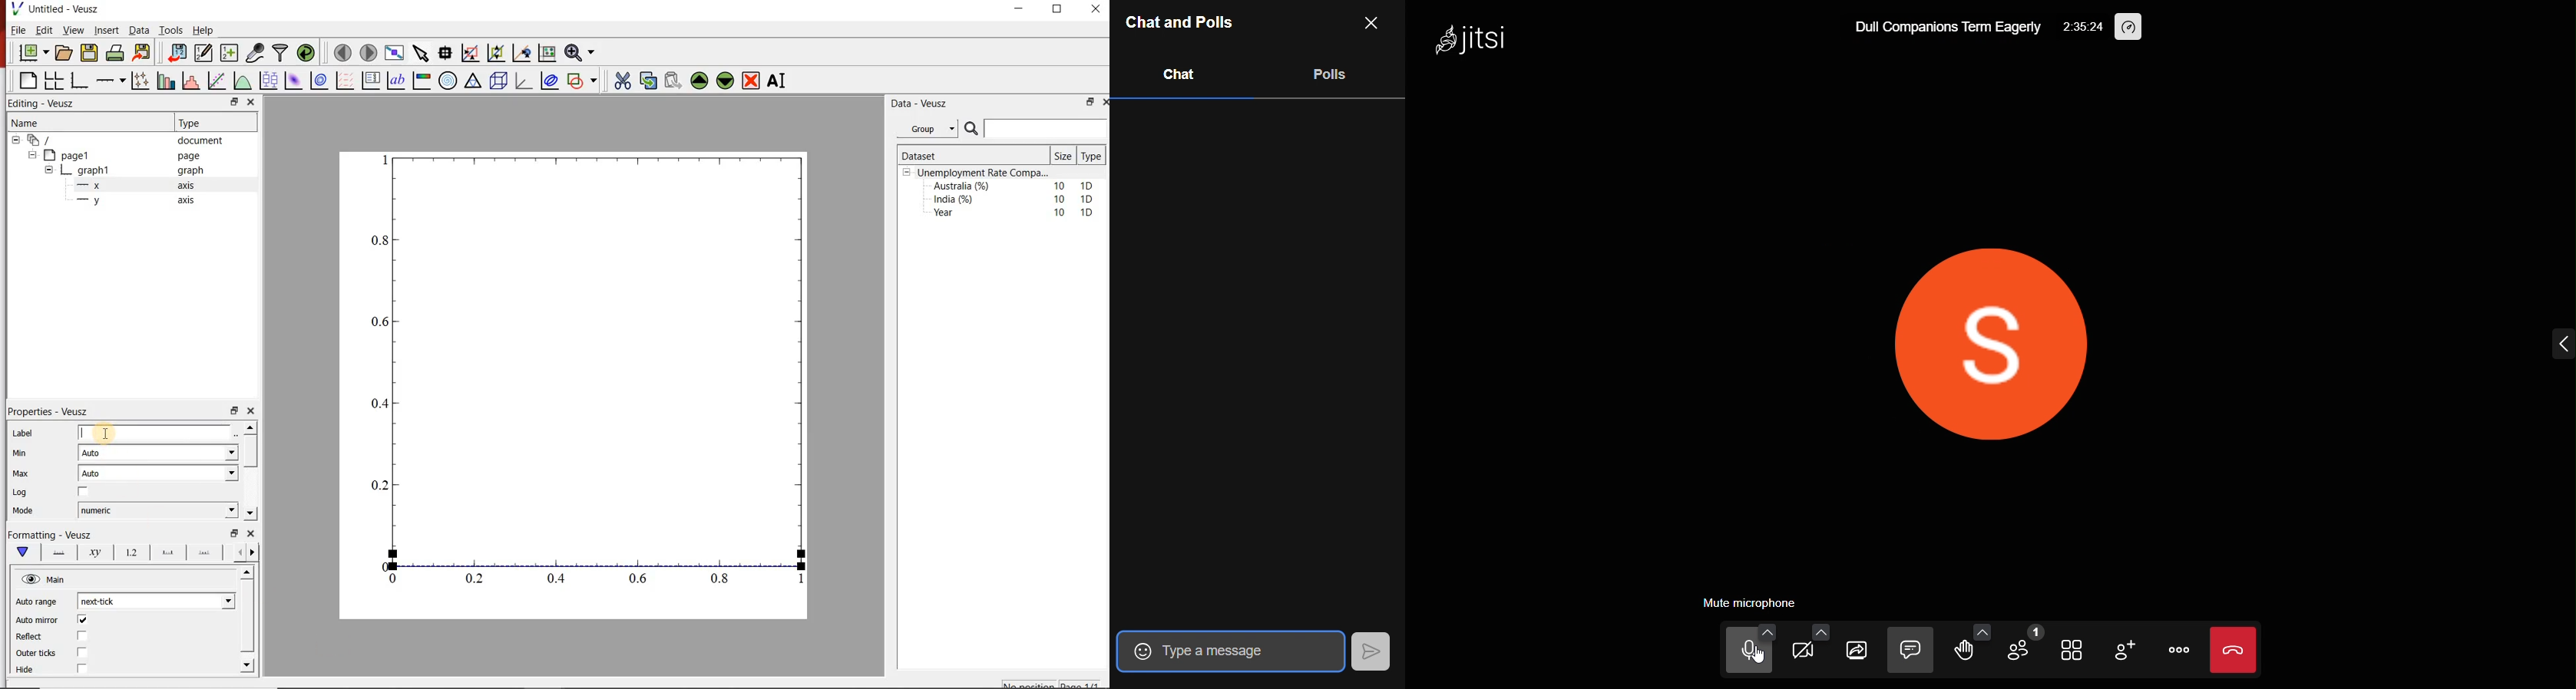 The height and width of the screenshot is (700, 2576). What do you see at coordinates (26, 669) in the screenshot?
I see `Hide` at bounding box center [26, 669].